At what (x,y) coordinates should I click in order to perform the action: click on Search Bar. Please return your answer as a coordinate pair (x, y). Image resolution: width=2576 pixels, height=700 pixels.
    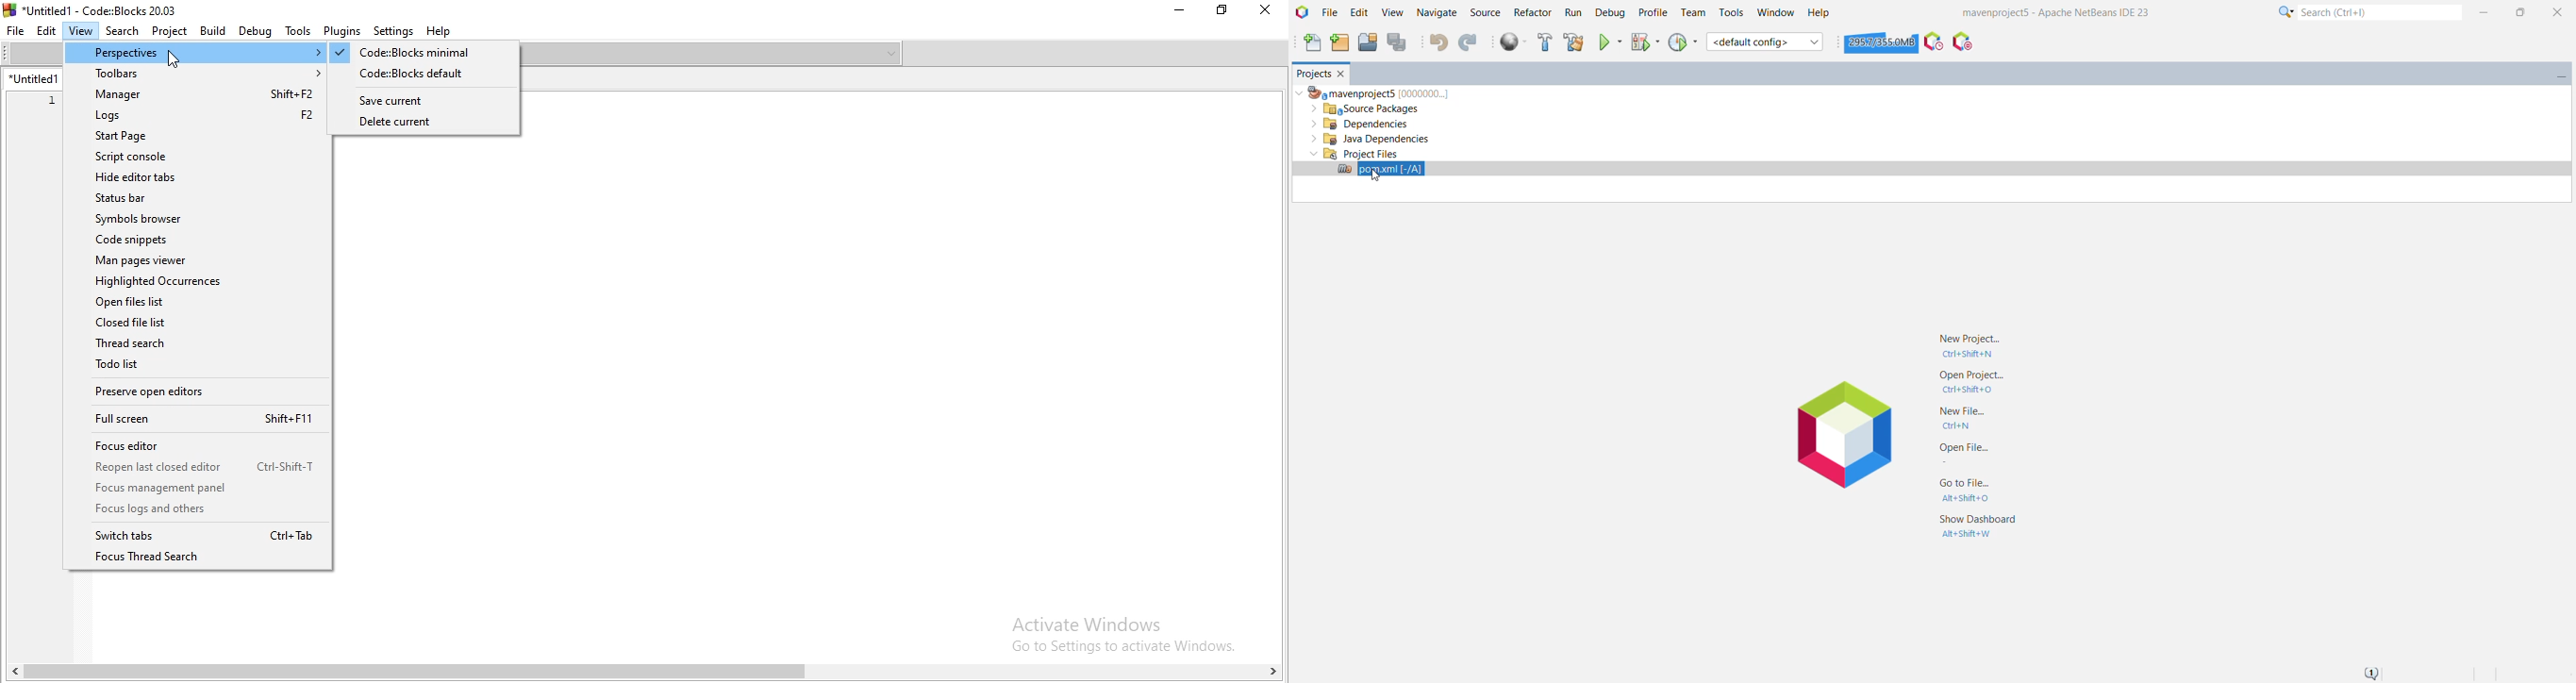
    Looking at the image, I should click on (2367, 11).